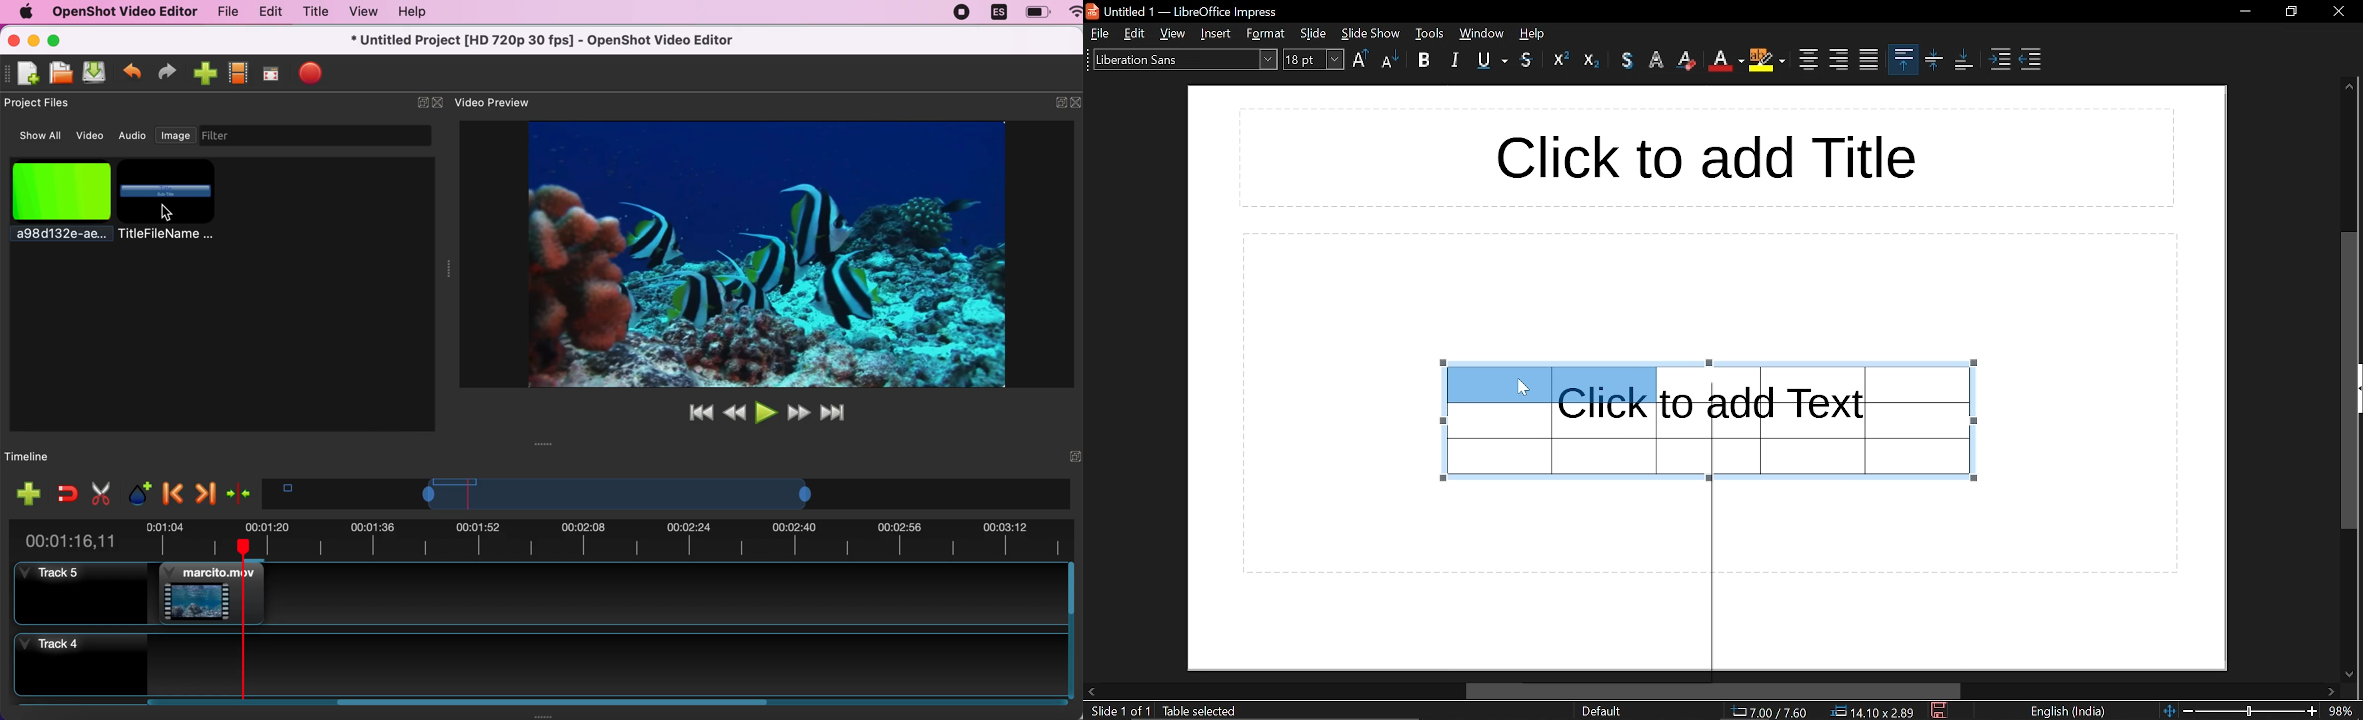 This screenshot has height=728, width=2380. What do you see at coordinates (1839, 59) in the screenshot?
I see `align right` at bounding box center [1839, 59].